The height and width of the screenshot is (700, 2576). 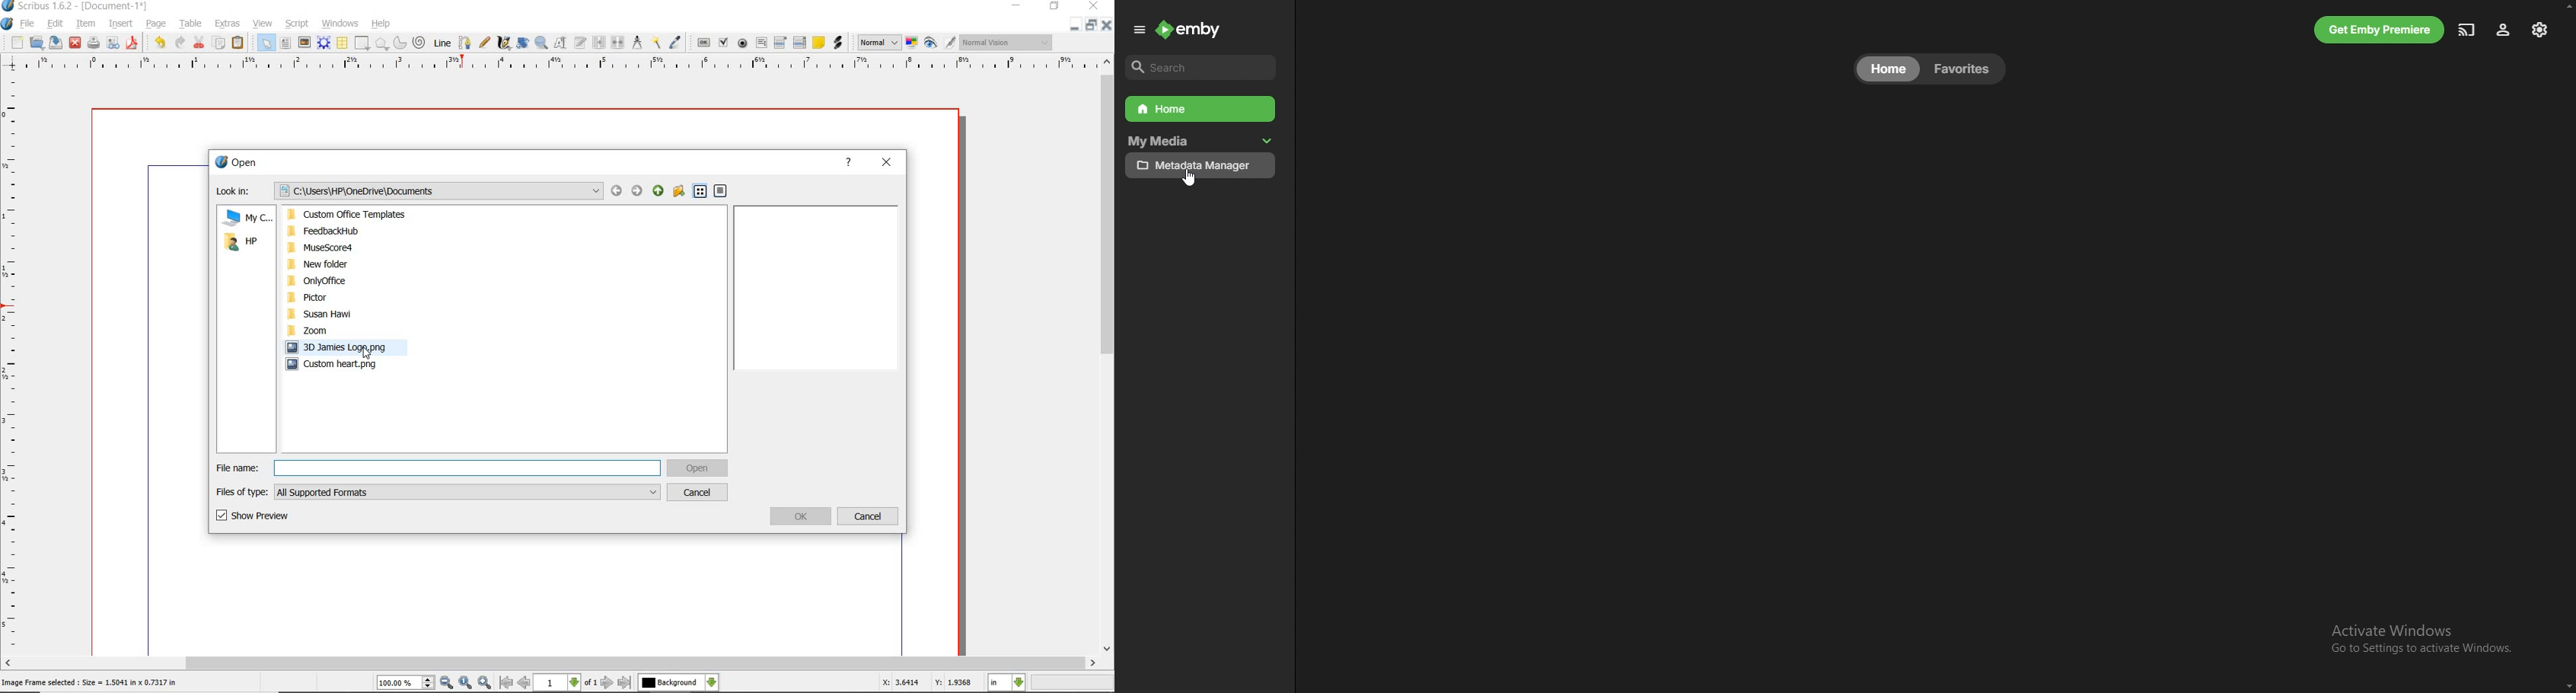 What do you see at coordinates (92, 42) in the screenshot?
I see `print` at bounding box center [92, 42].